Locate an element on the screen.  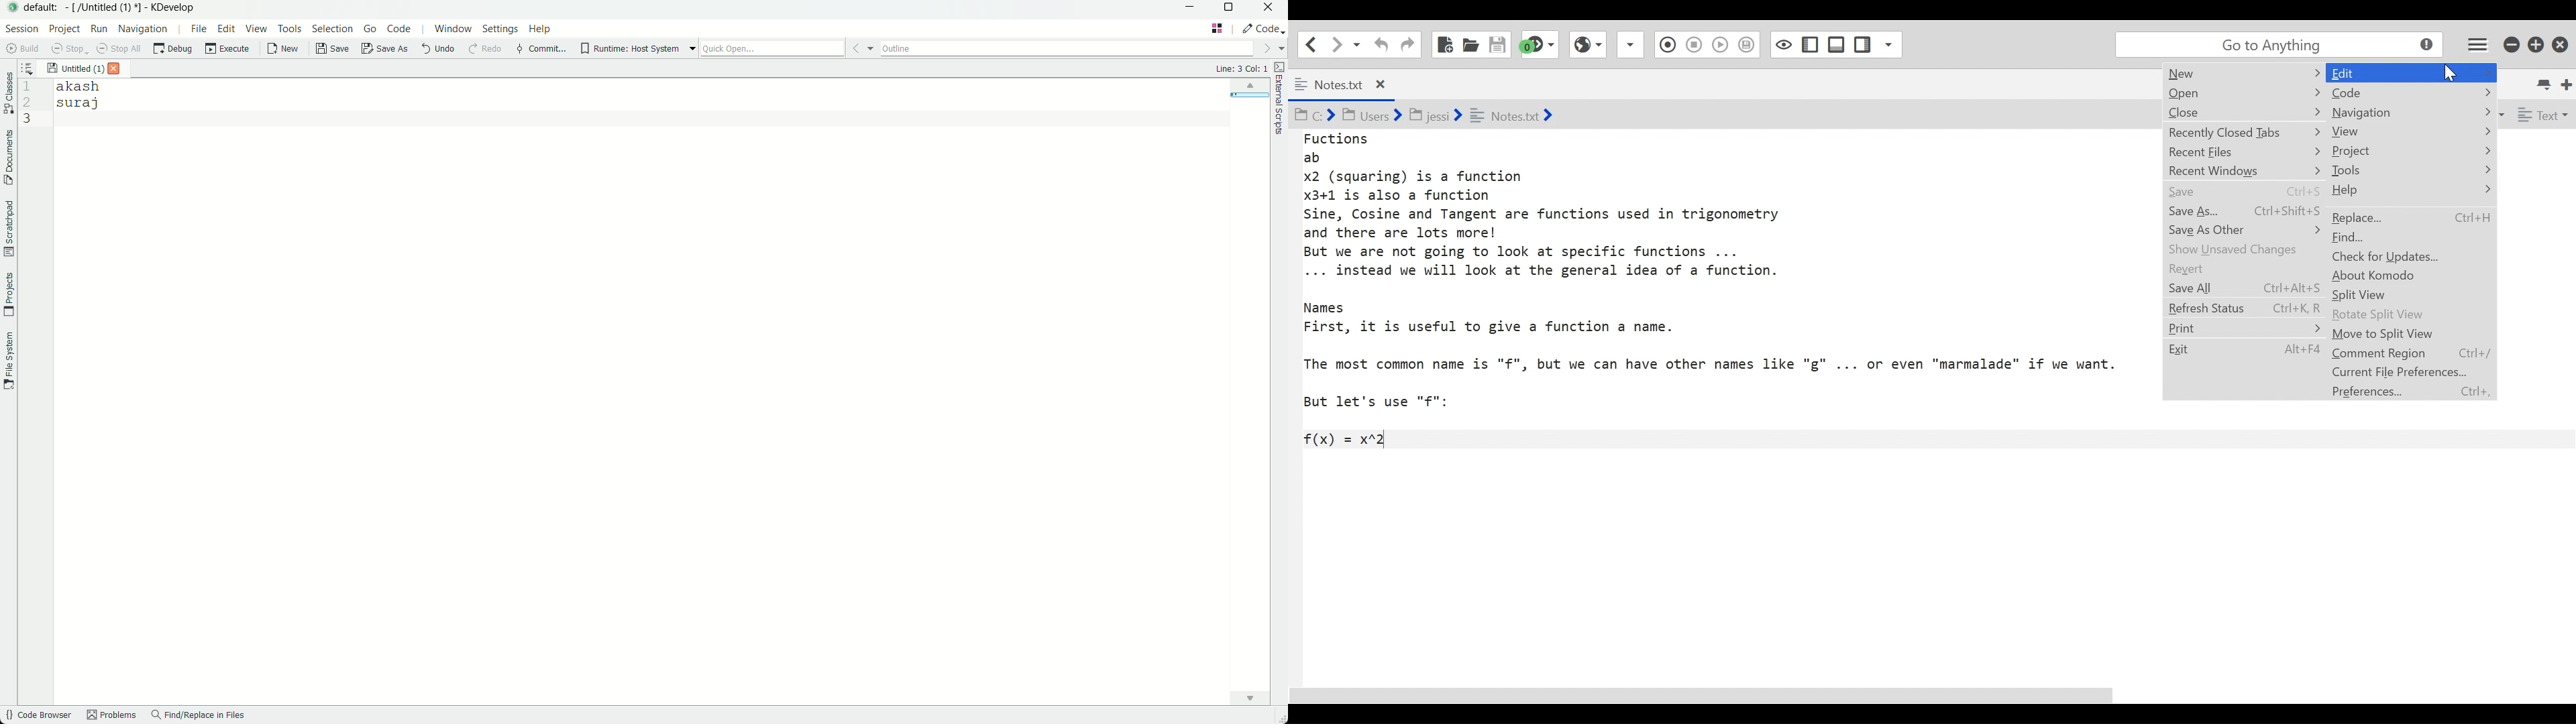
edit menu  is located at coordinates (226, 30).